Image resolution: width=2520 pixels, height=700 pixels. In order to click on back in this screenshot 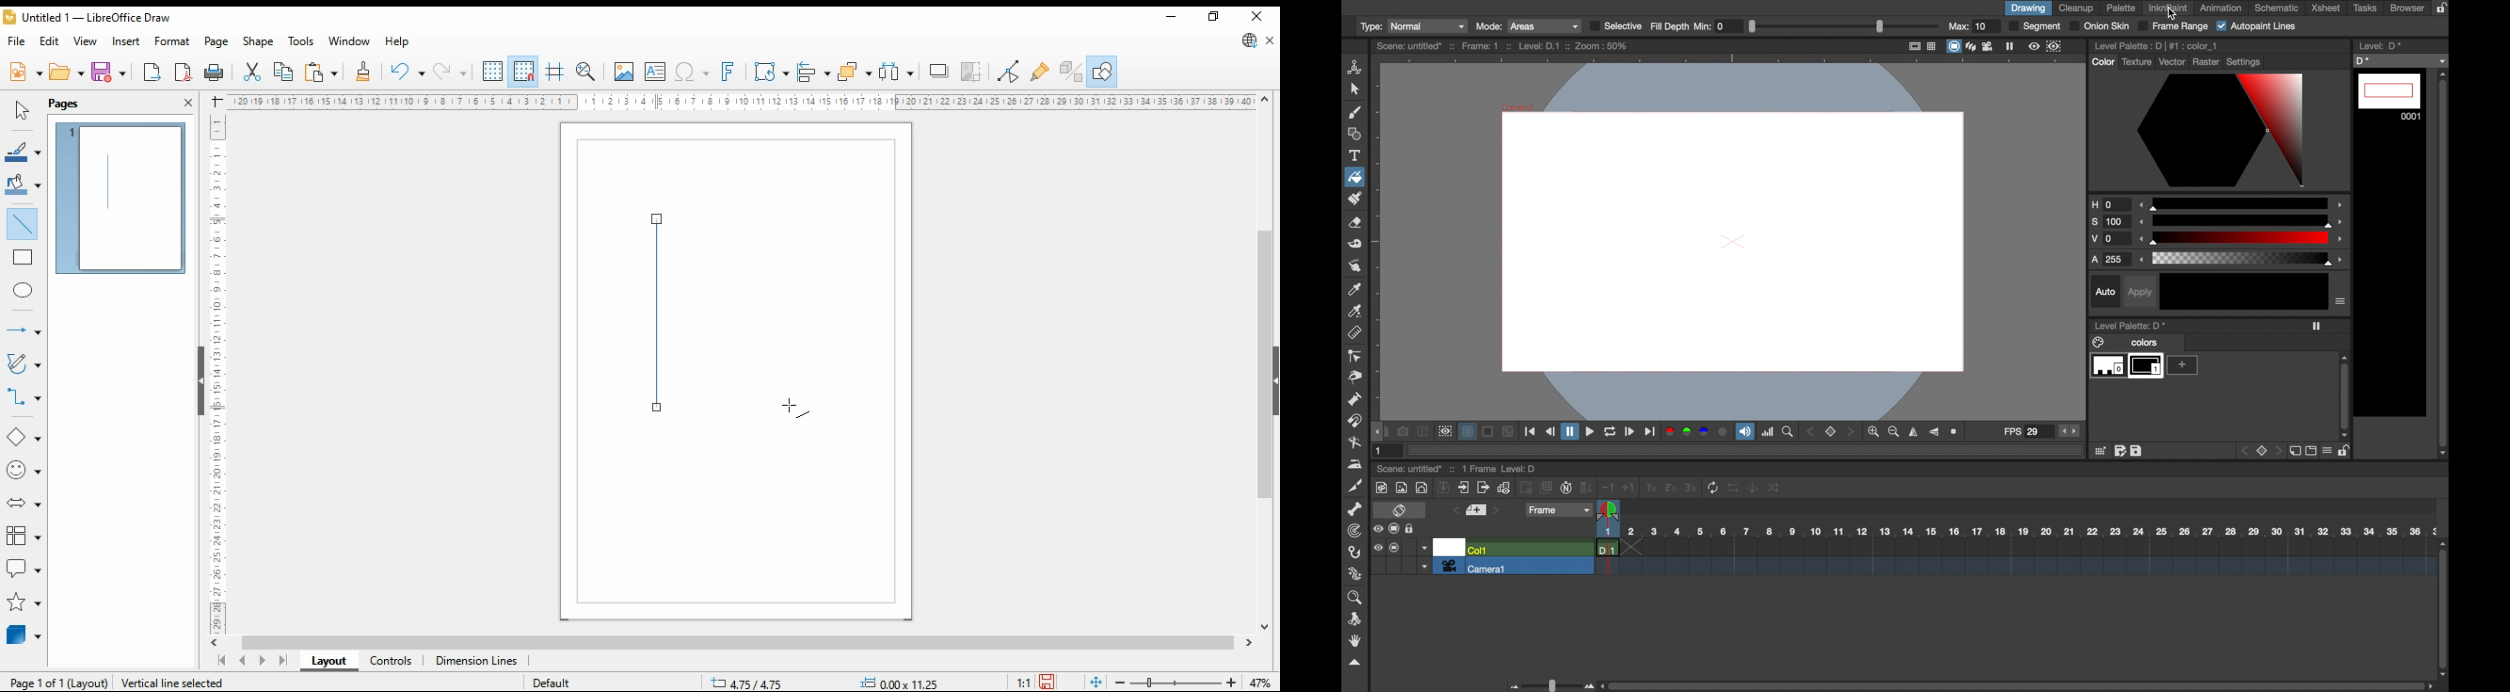, I will do `click(2242, 451)`.